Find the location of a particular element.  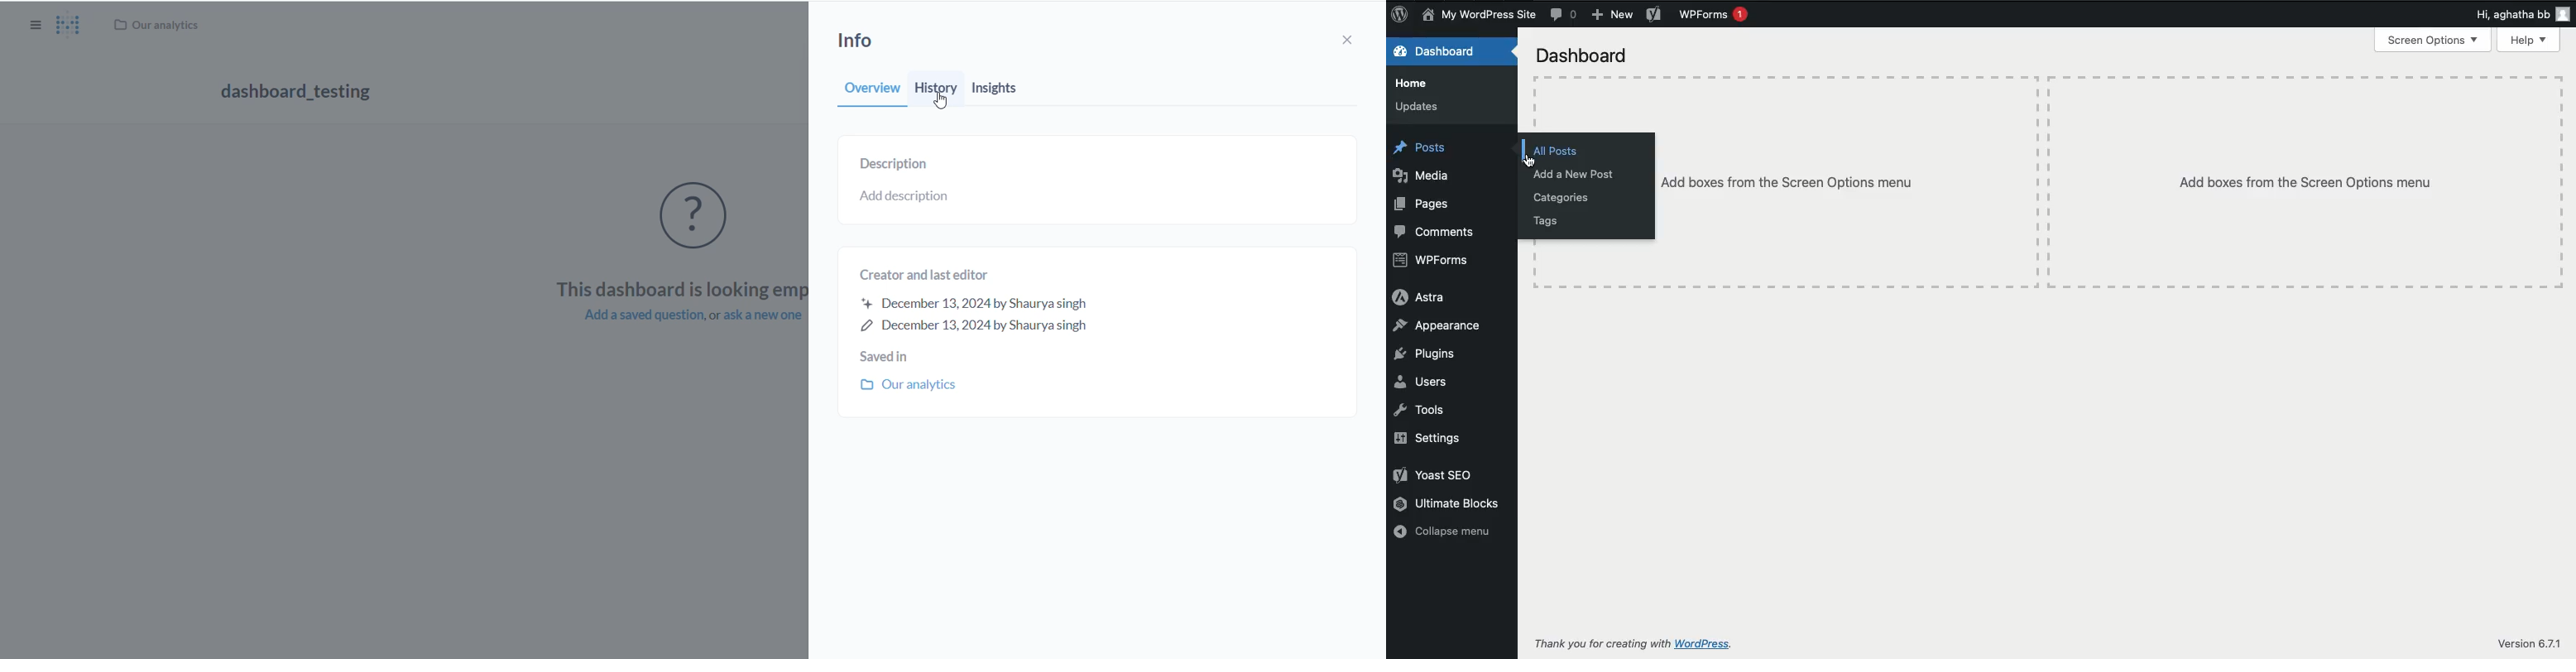

Ultimate blocks is located at coordinates (1451, 505).